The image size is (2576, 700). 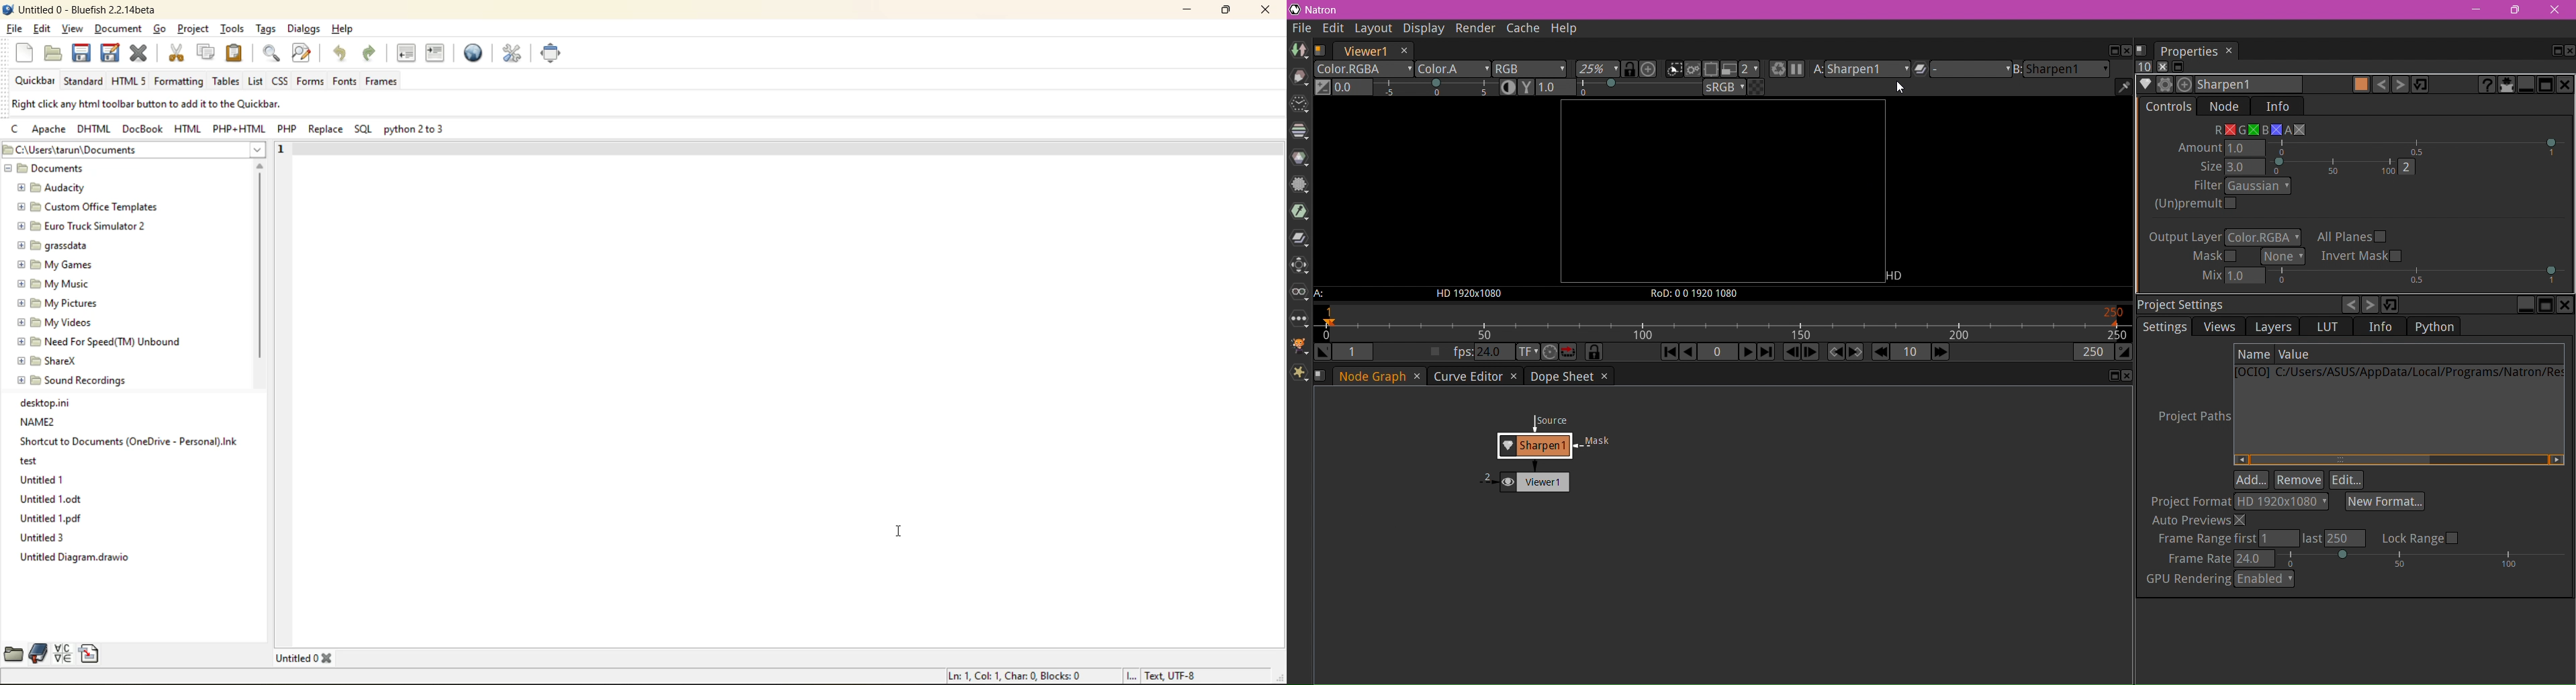 I want to click on net.sf.cimg.CImgSharpen version 4.0, so click(x=2485, y=84).